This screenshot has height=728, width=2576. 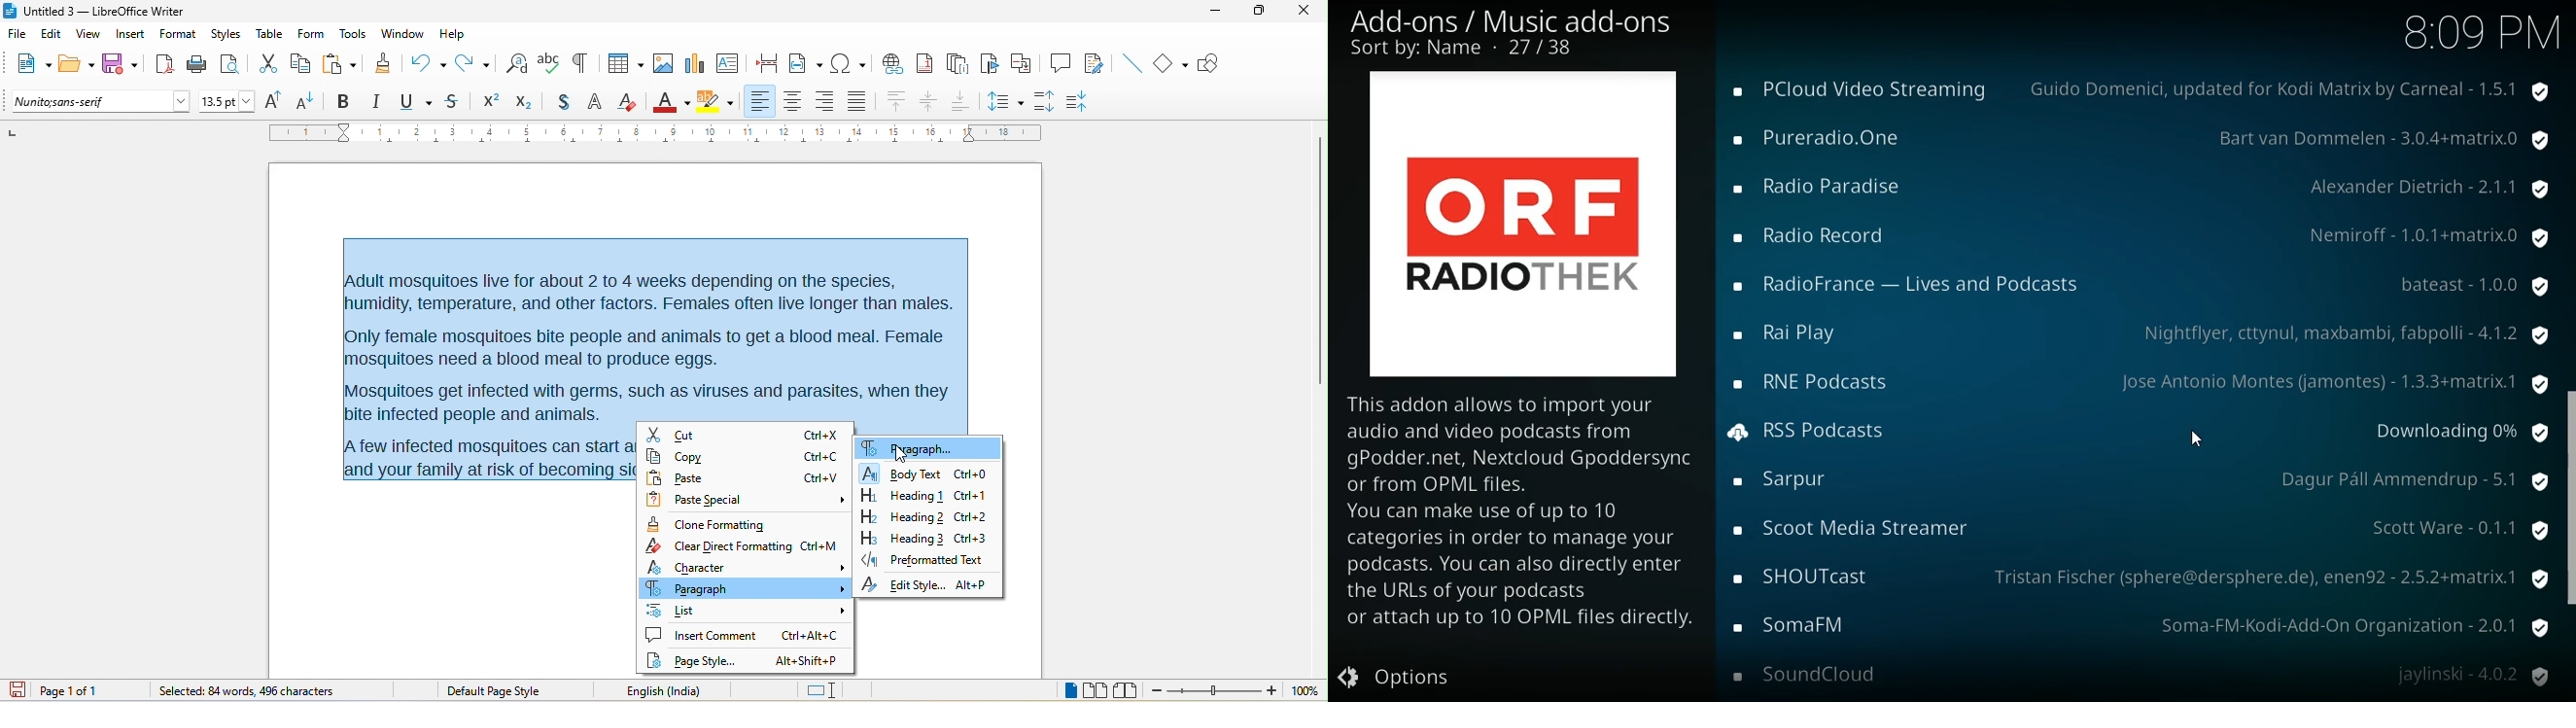 What do you see at coordinates (1816, 384) in the screenshot?
I see `RNE Podcasts` at bounding box center [1816, 384].